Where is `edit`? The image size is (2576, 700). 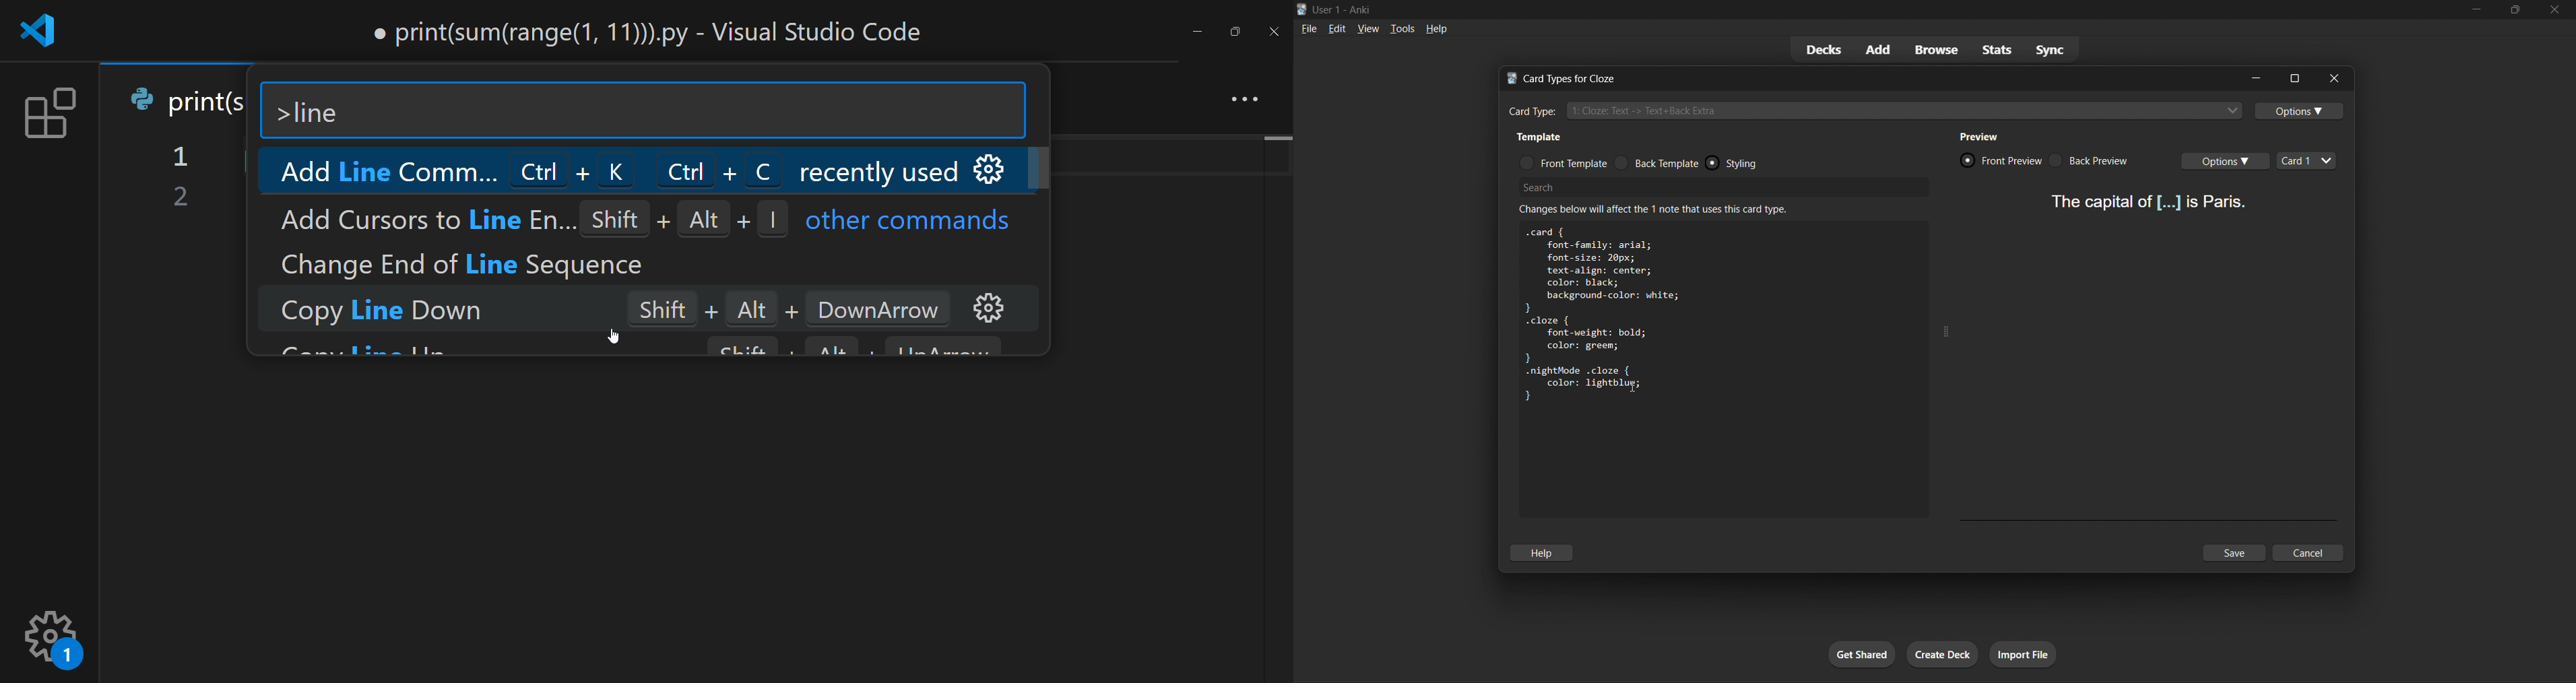 edit is located at coordinates (1337, 28).